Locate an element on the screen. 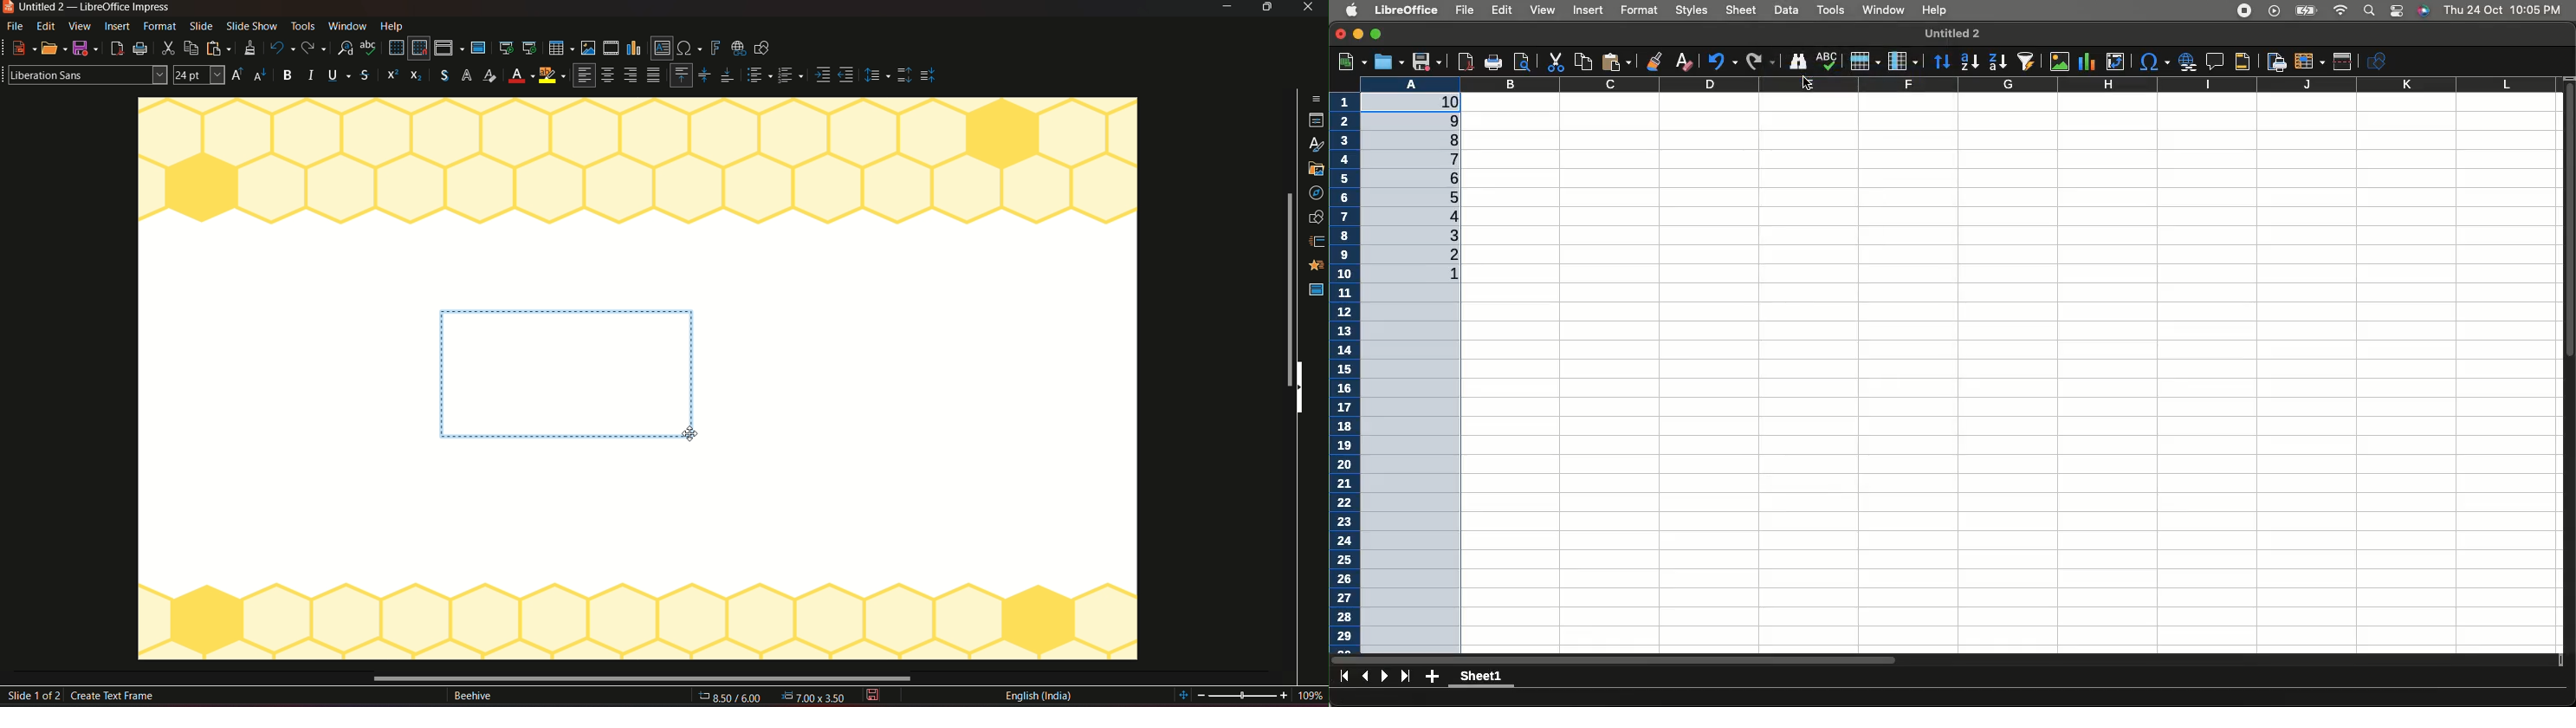  show draw functions is located at coordinates (766, 49).